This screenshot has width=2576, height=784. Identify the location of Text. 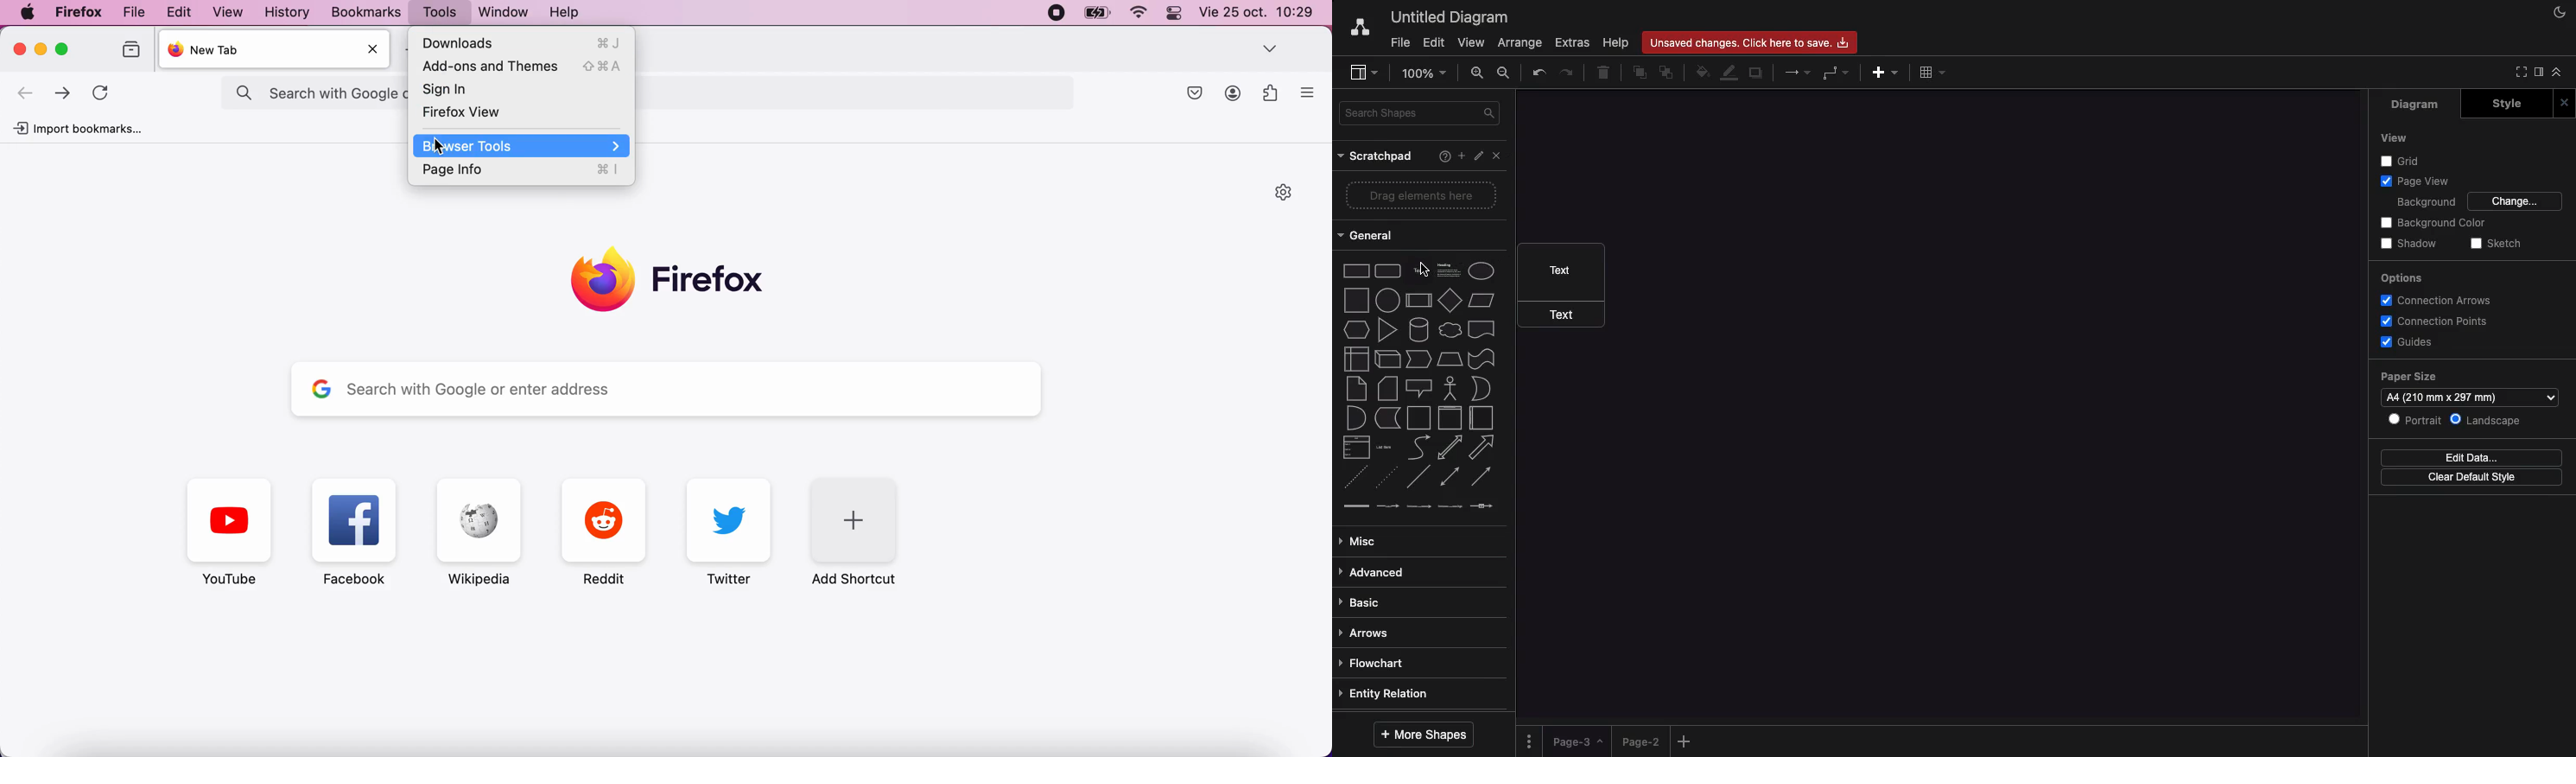
(1559, 271).